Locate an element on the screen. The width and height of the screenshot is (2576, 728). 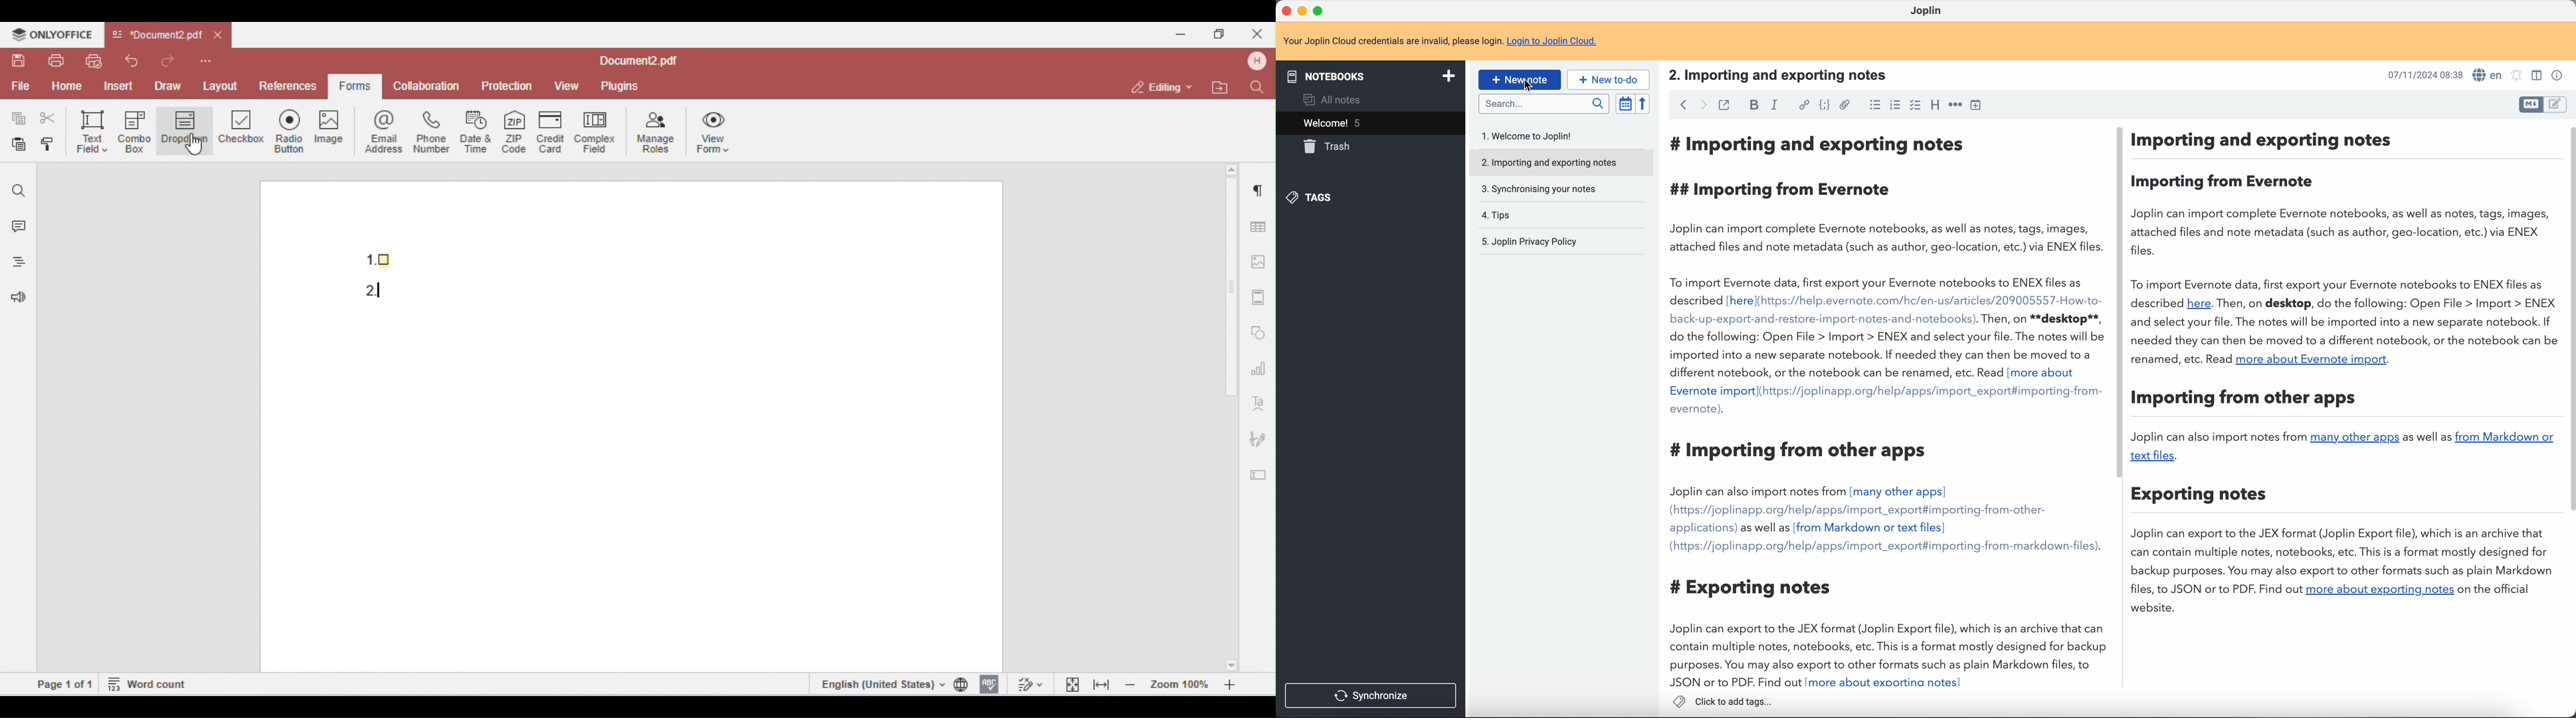
bulleted list is located at coordinates (1874, 105).